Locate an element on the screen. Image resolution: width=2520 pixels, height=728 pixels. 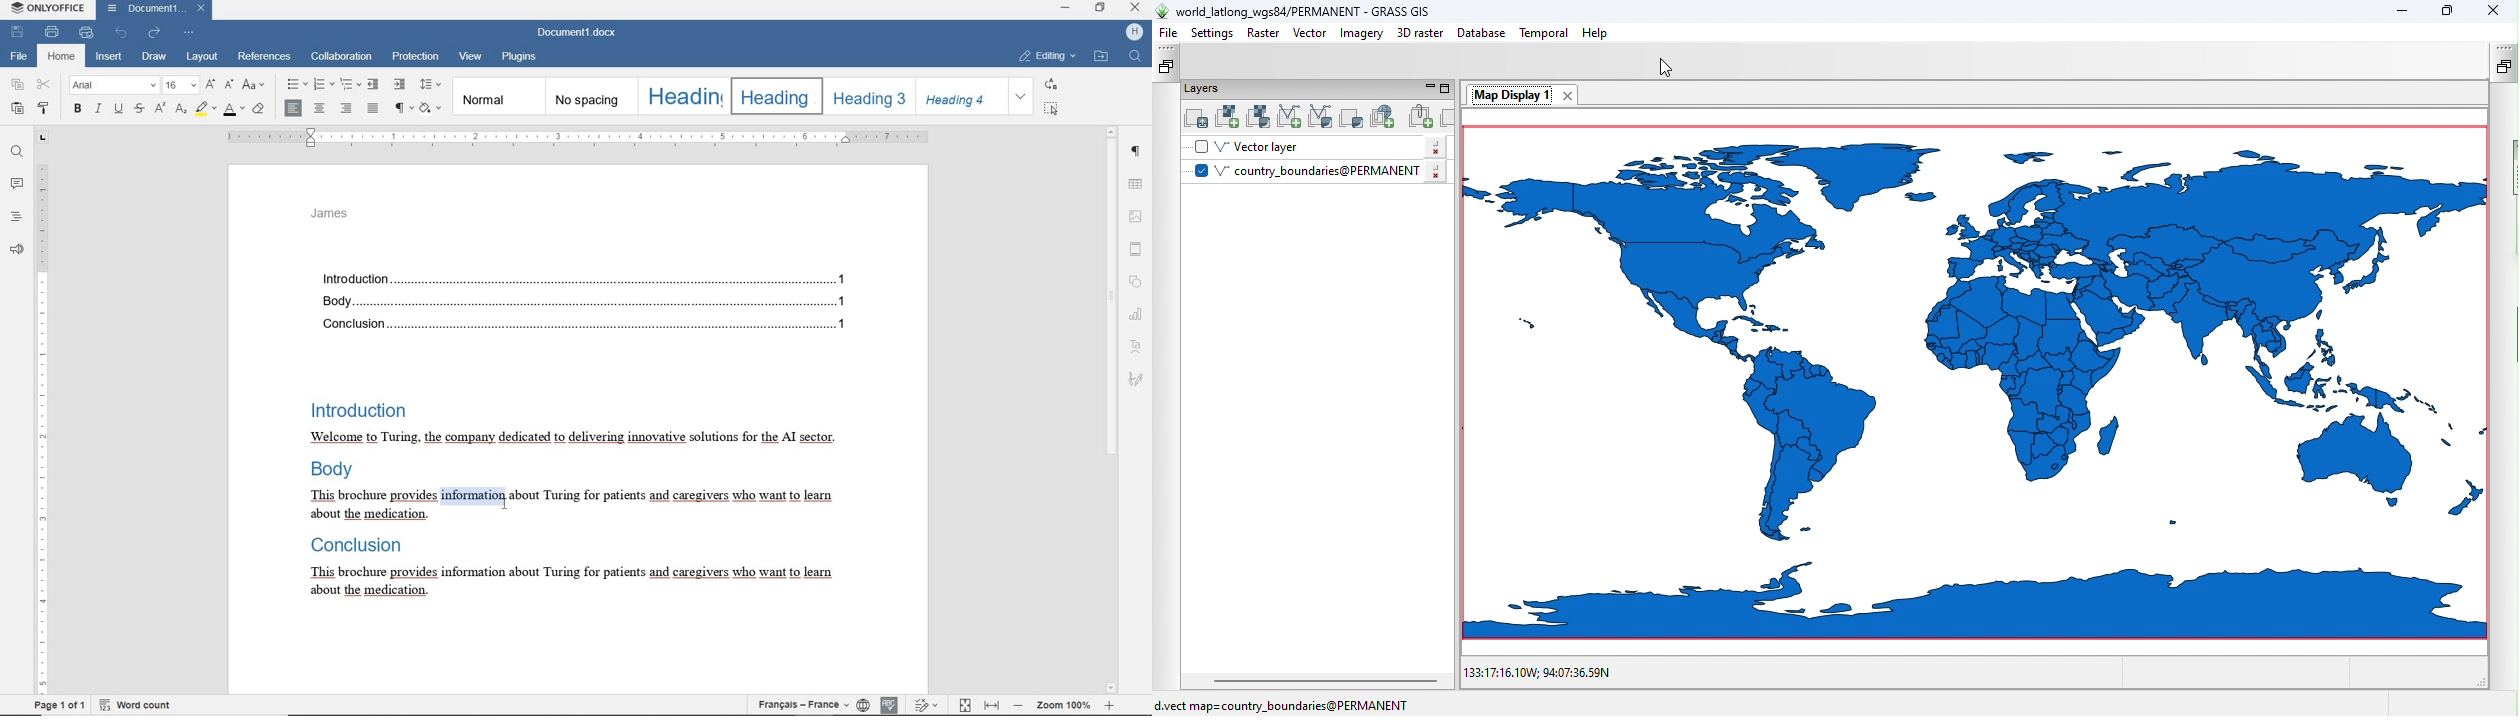
VIEW is located at coordinates (470, 59).